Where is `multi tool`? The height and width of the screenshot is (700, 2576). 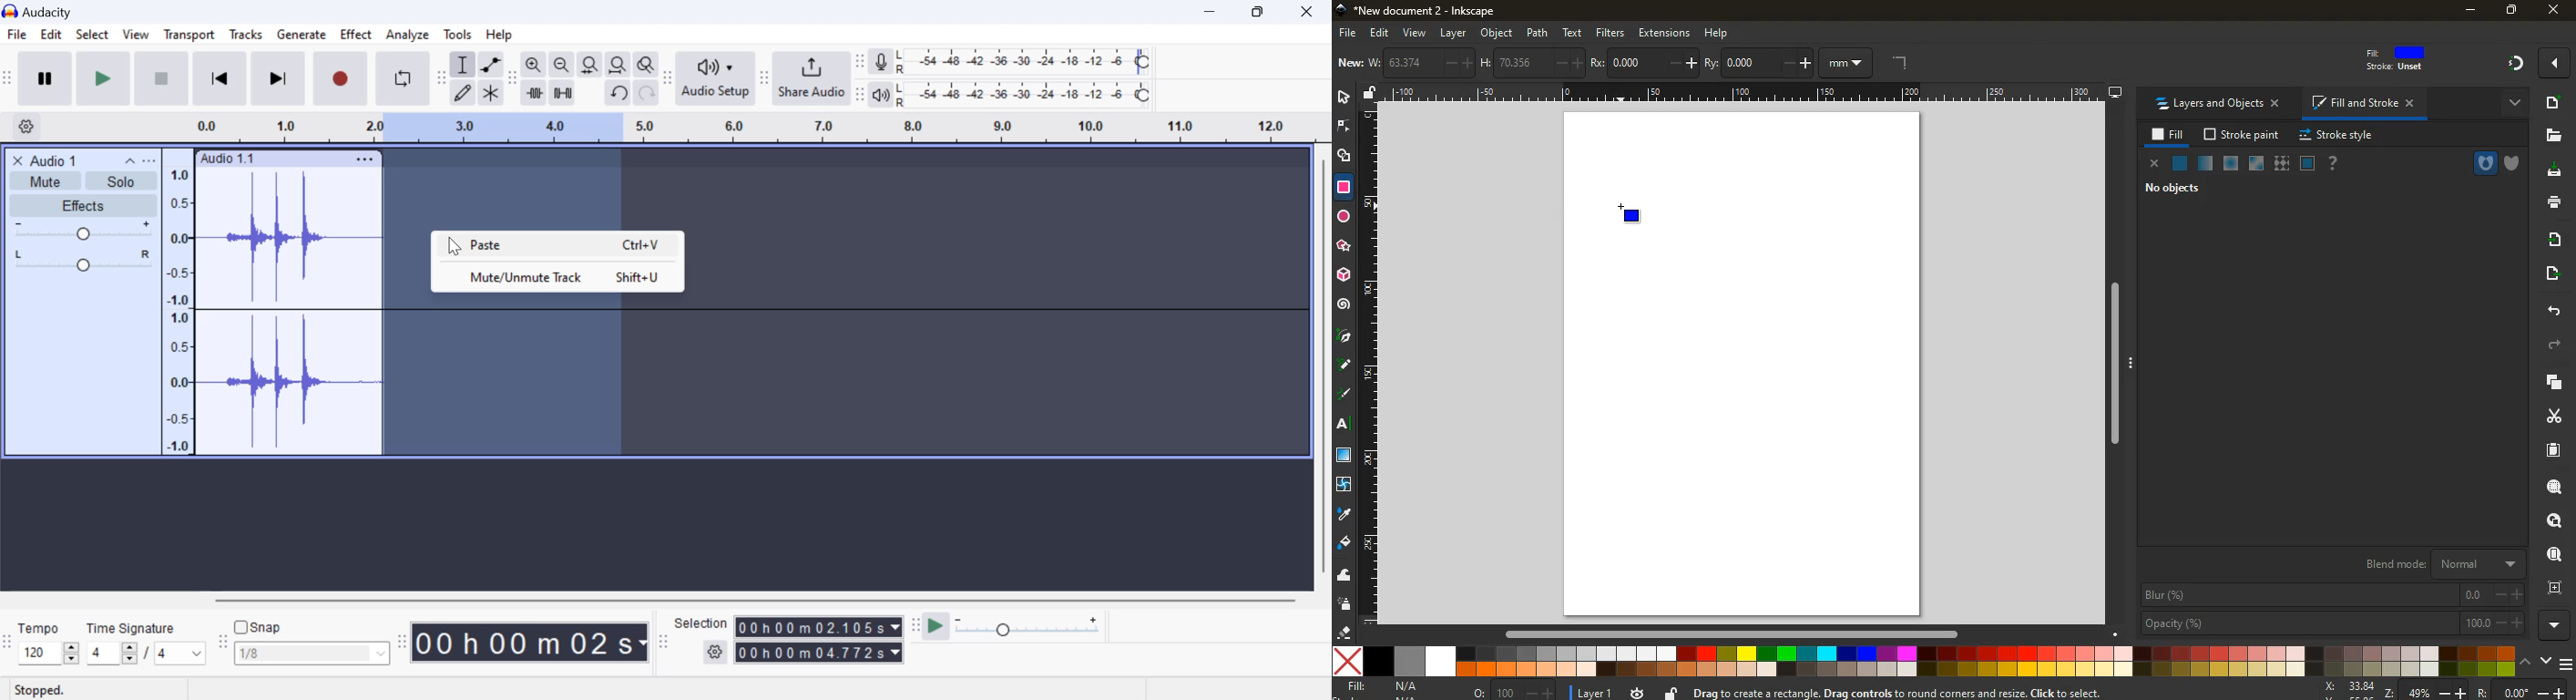 multi tool is located at coordinates (491, 94).